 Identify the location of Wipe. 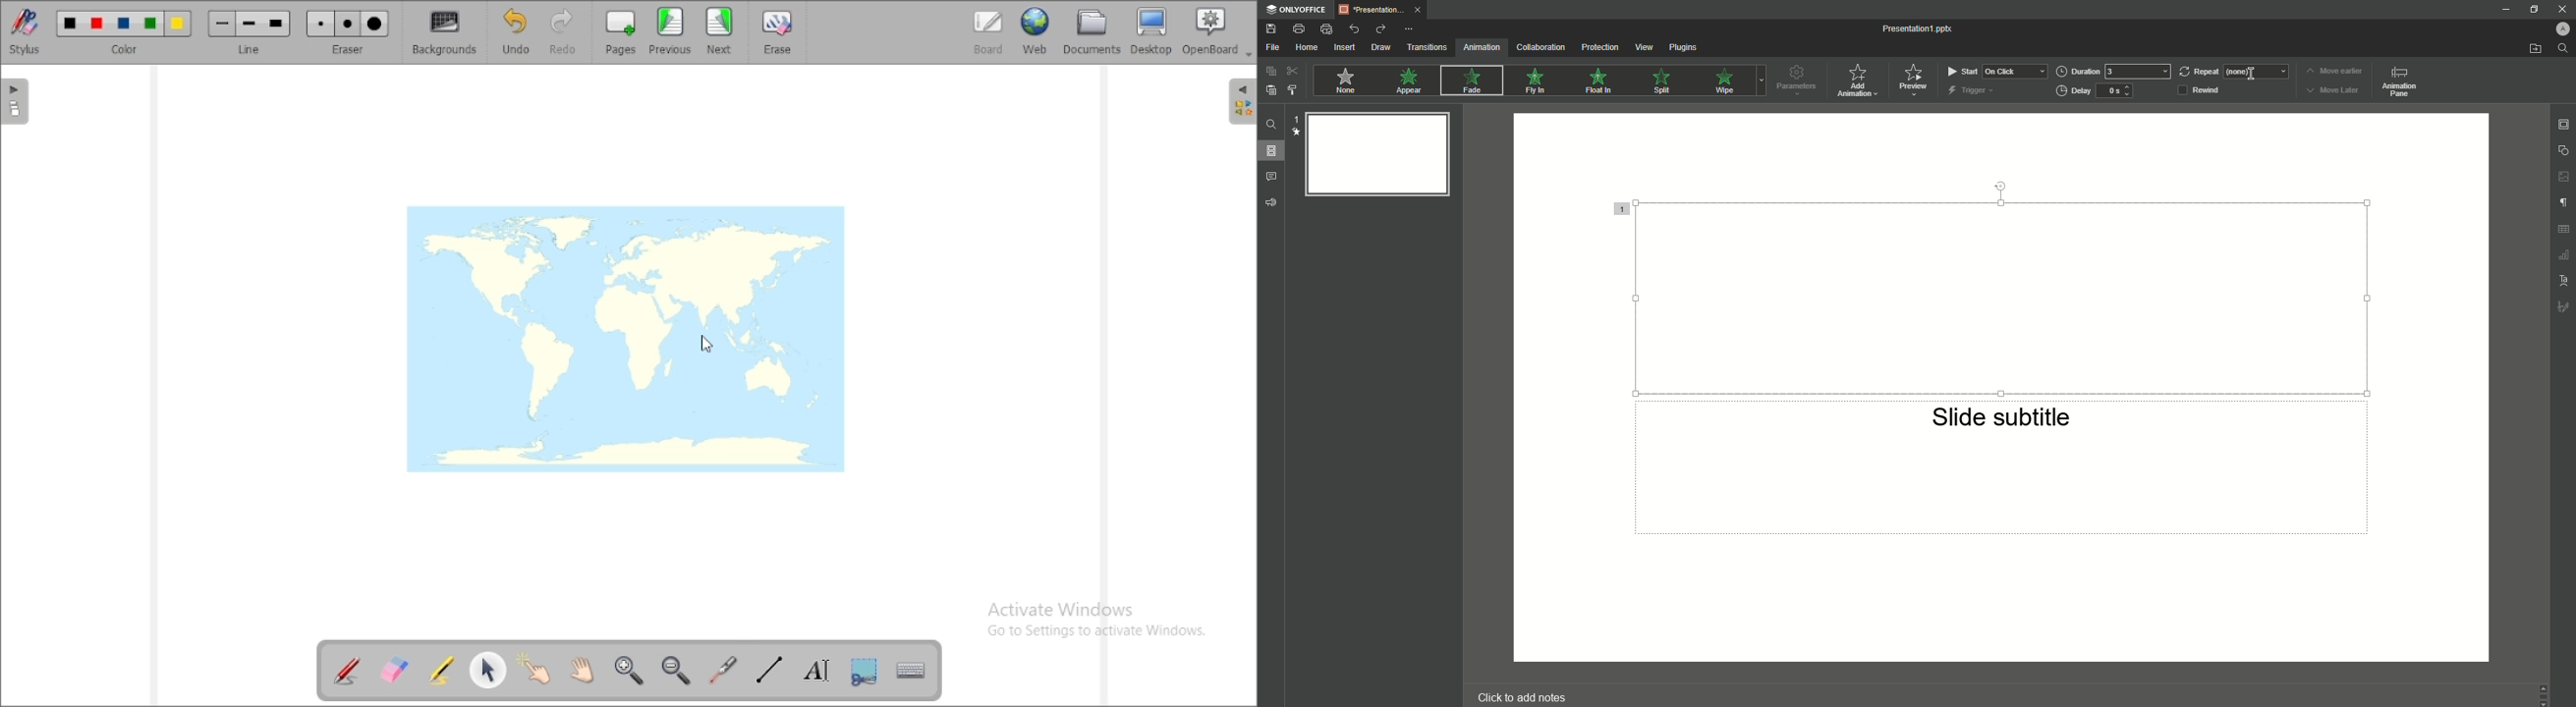
(1725, 81).